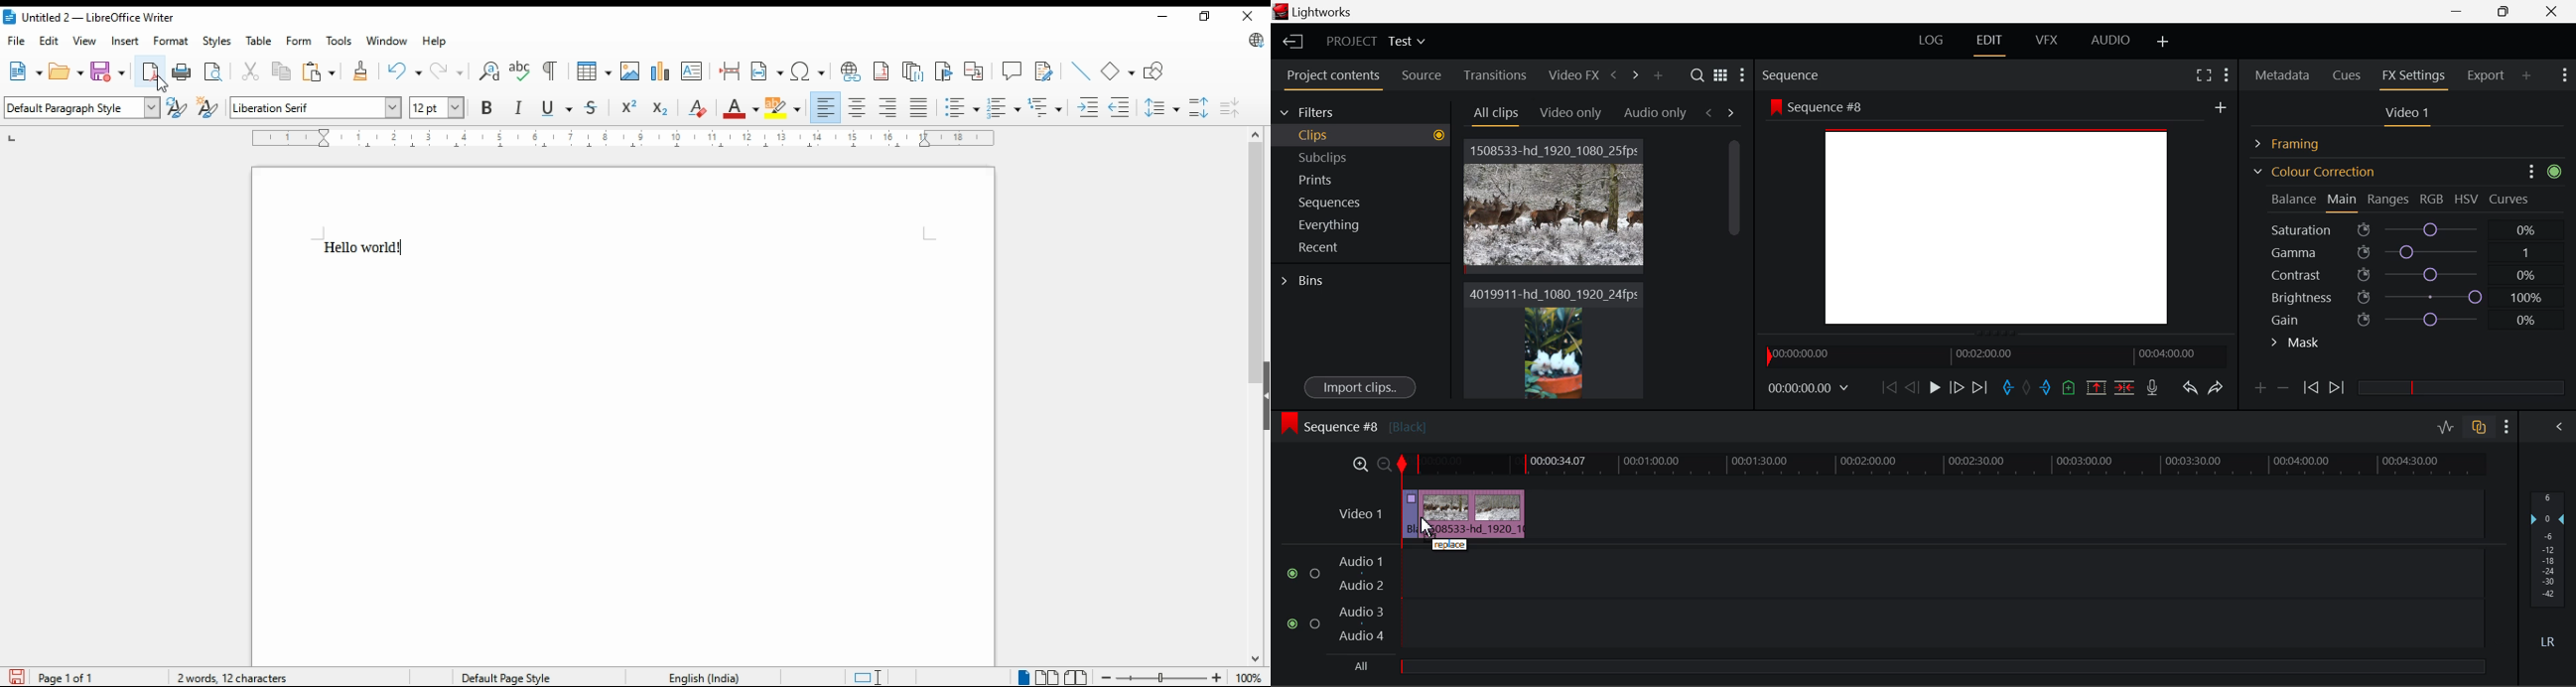 The width and height of the screenshot is (2576, 700). What do you see at coordinates (2421, 317) in the screenshot?
I see `Gain` at bounding box center [2421, 317].